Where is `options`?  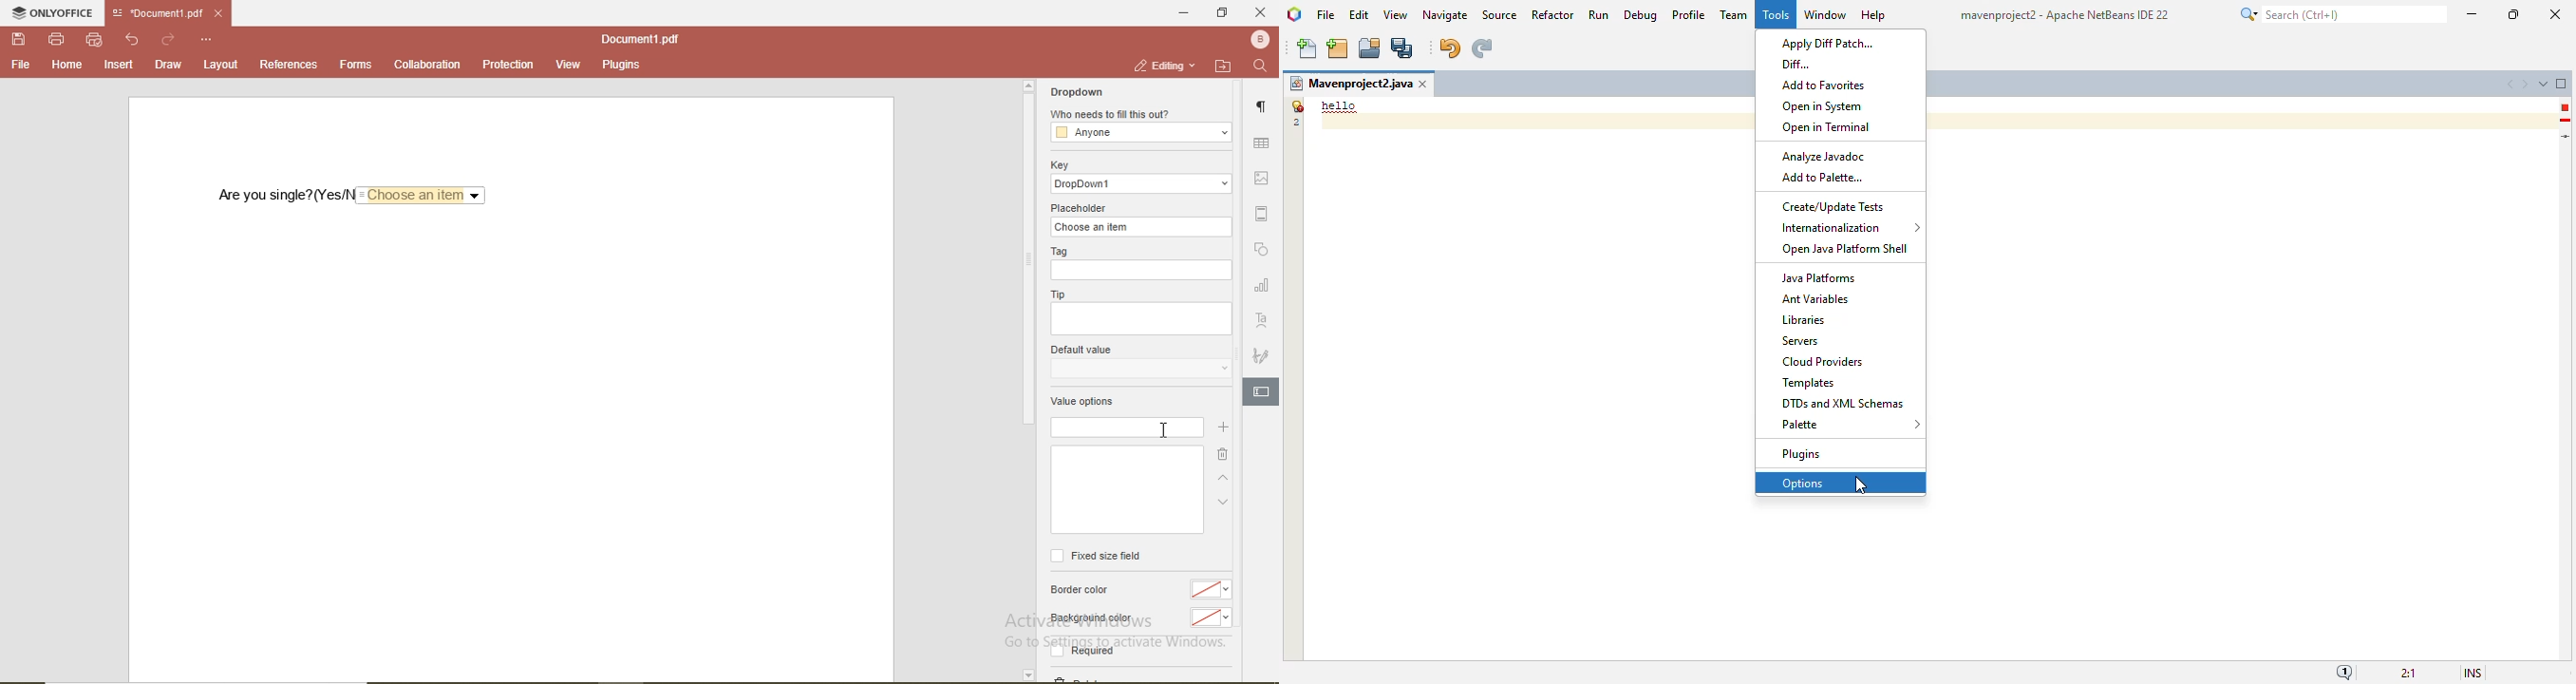 options is located at coordinates (207, 40).